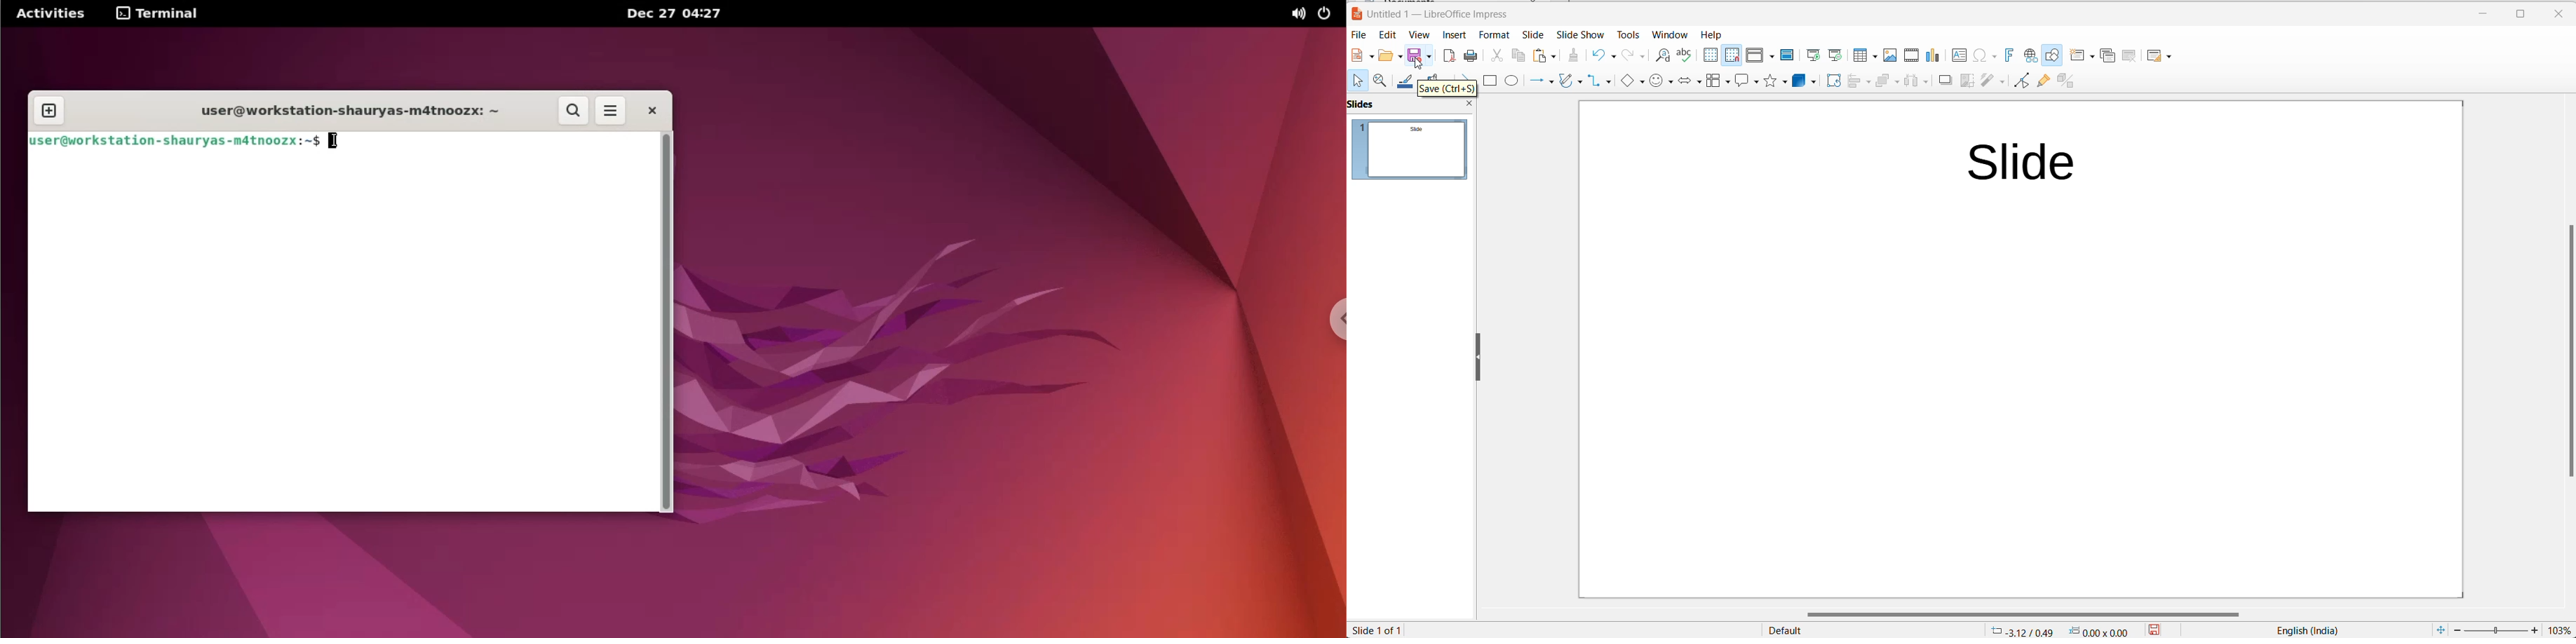  What do you see at coordinates (1994, 82) in the screenshot?
I see `filters` at bounding box center [1994, 82].